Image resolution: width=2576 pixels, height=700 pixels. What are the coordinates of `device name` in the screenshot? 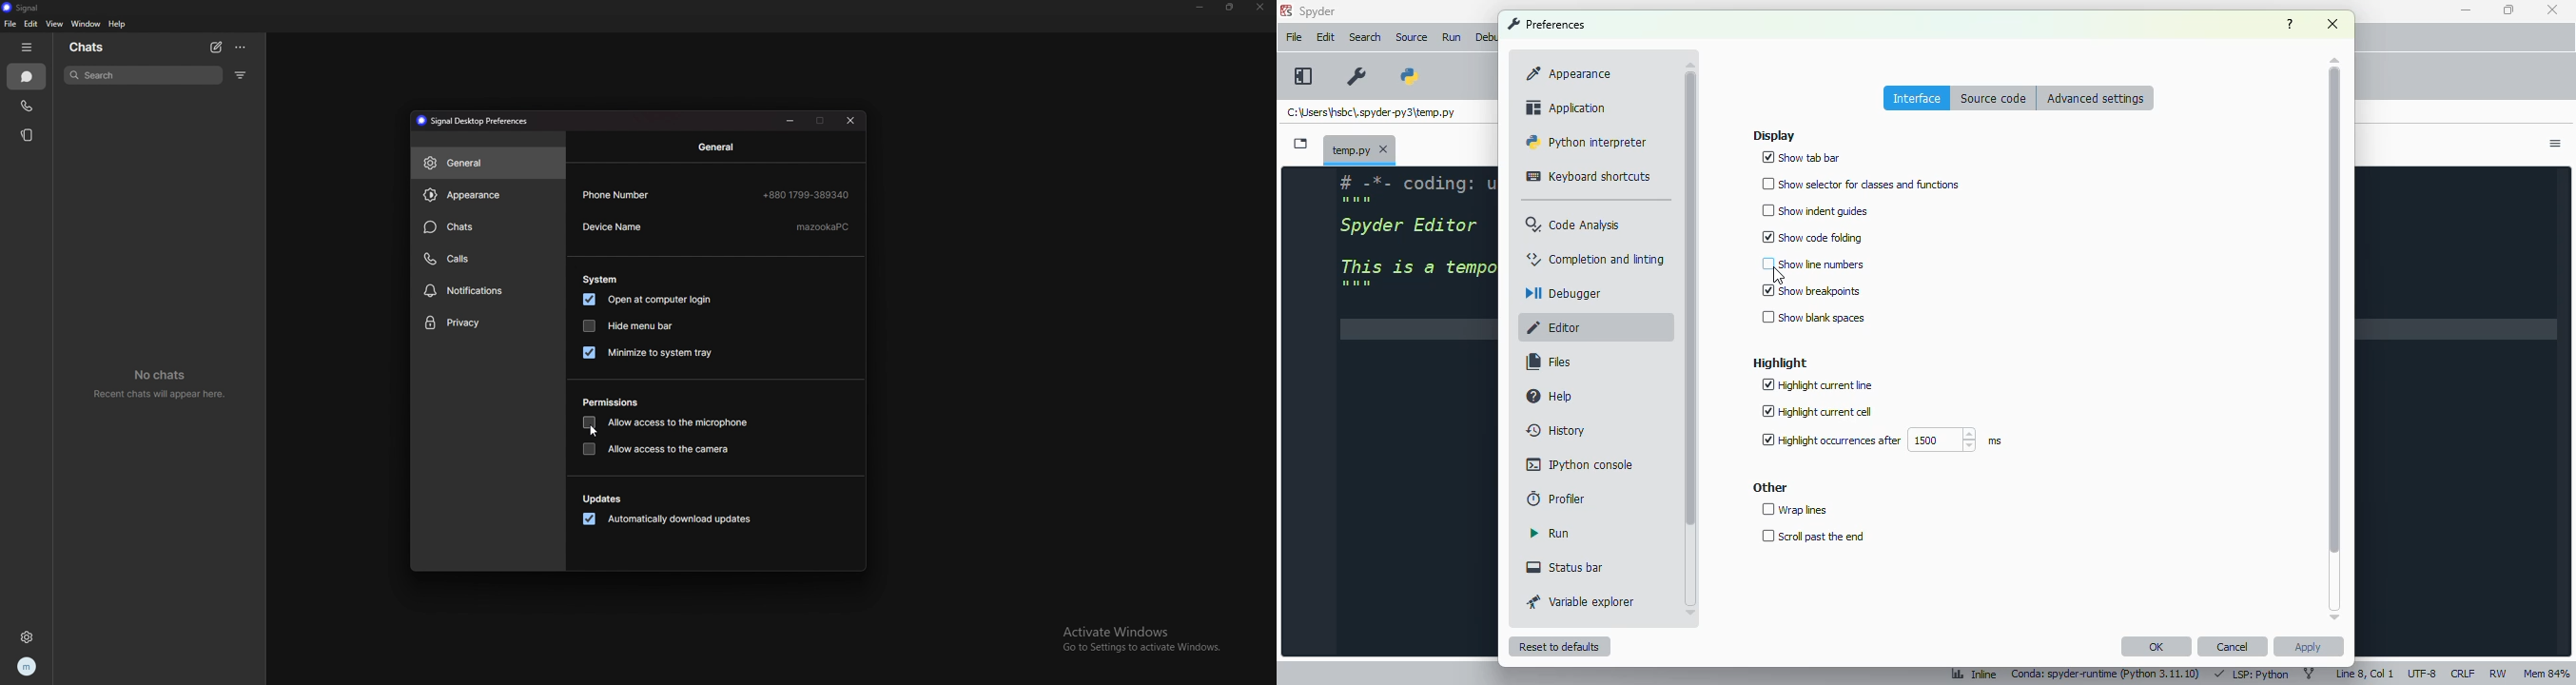 It's located at (718, 226).